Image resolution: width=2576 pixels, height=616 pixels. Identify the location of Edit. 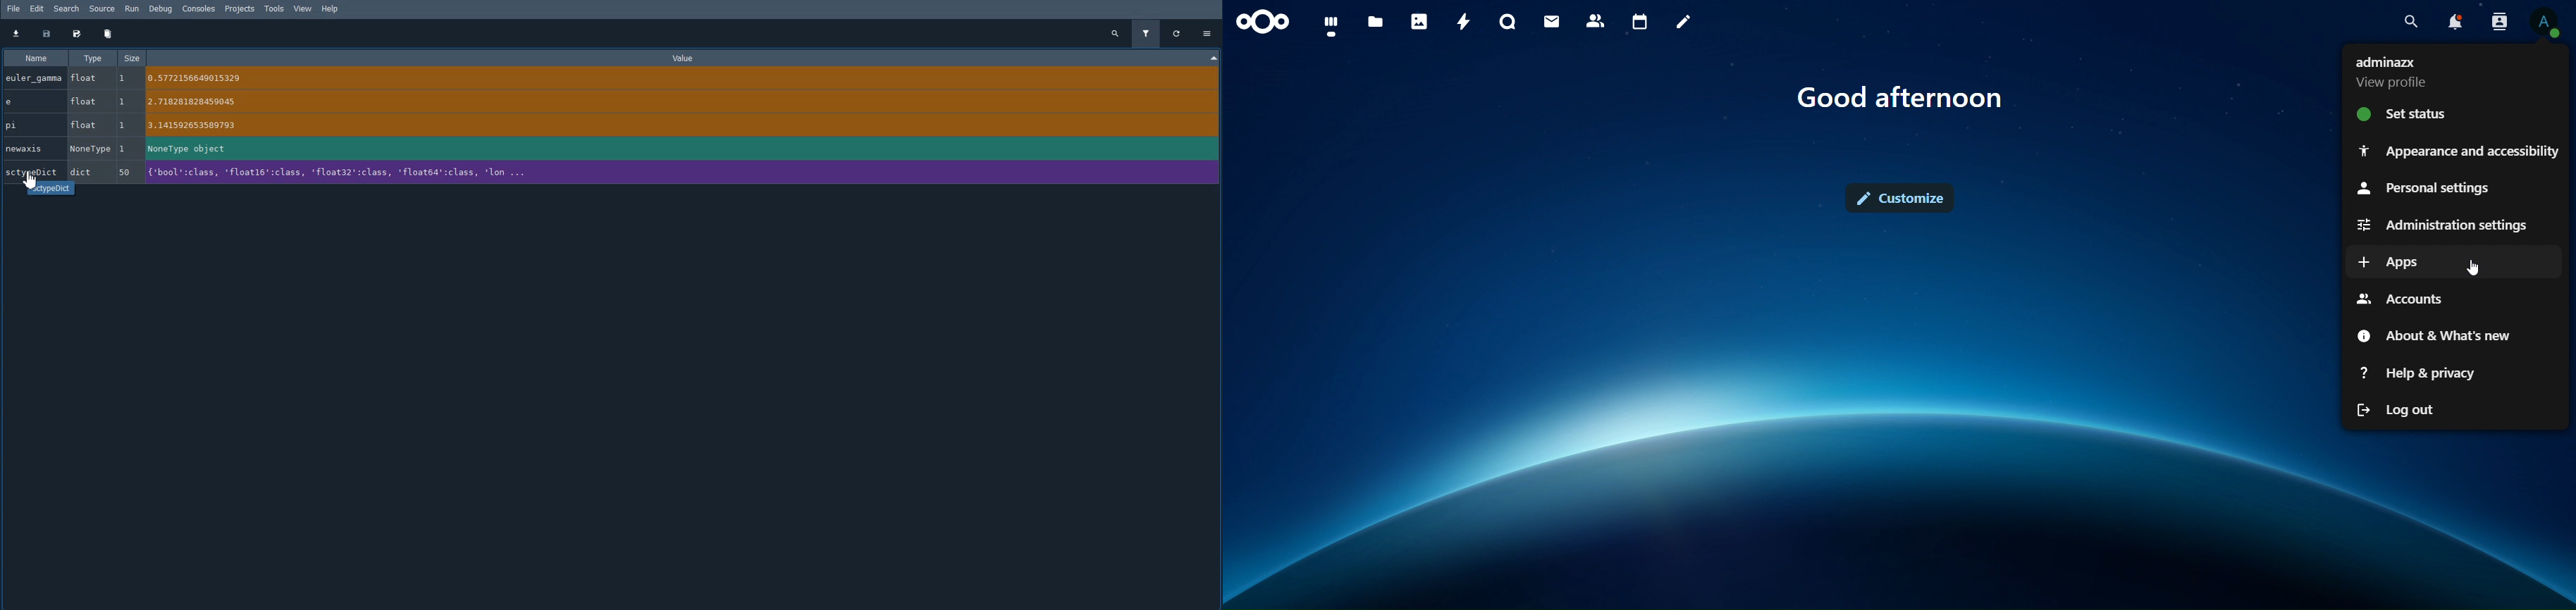
(36, 9).